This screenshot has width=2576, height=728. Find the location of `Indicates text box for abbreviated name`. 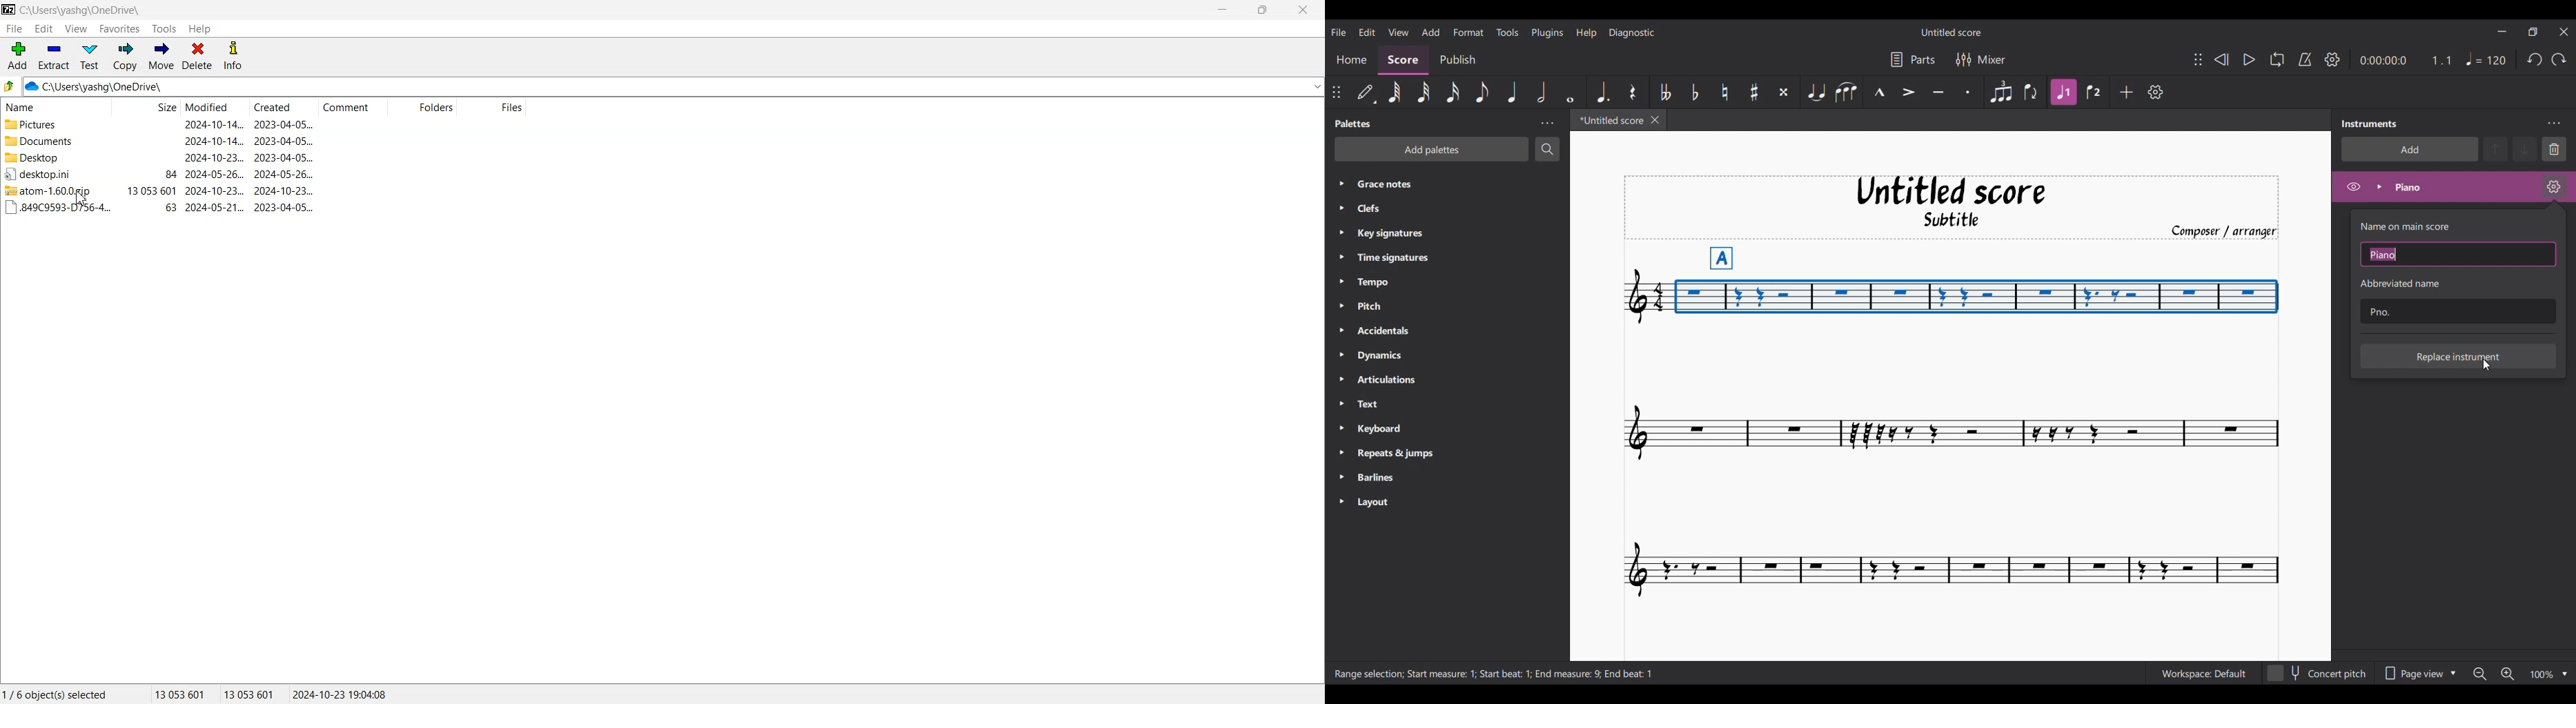

Indicates text box for abbreviated name is located at coordinates (2400, 284).